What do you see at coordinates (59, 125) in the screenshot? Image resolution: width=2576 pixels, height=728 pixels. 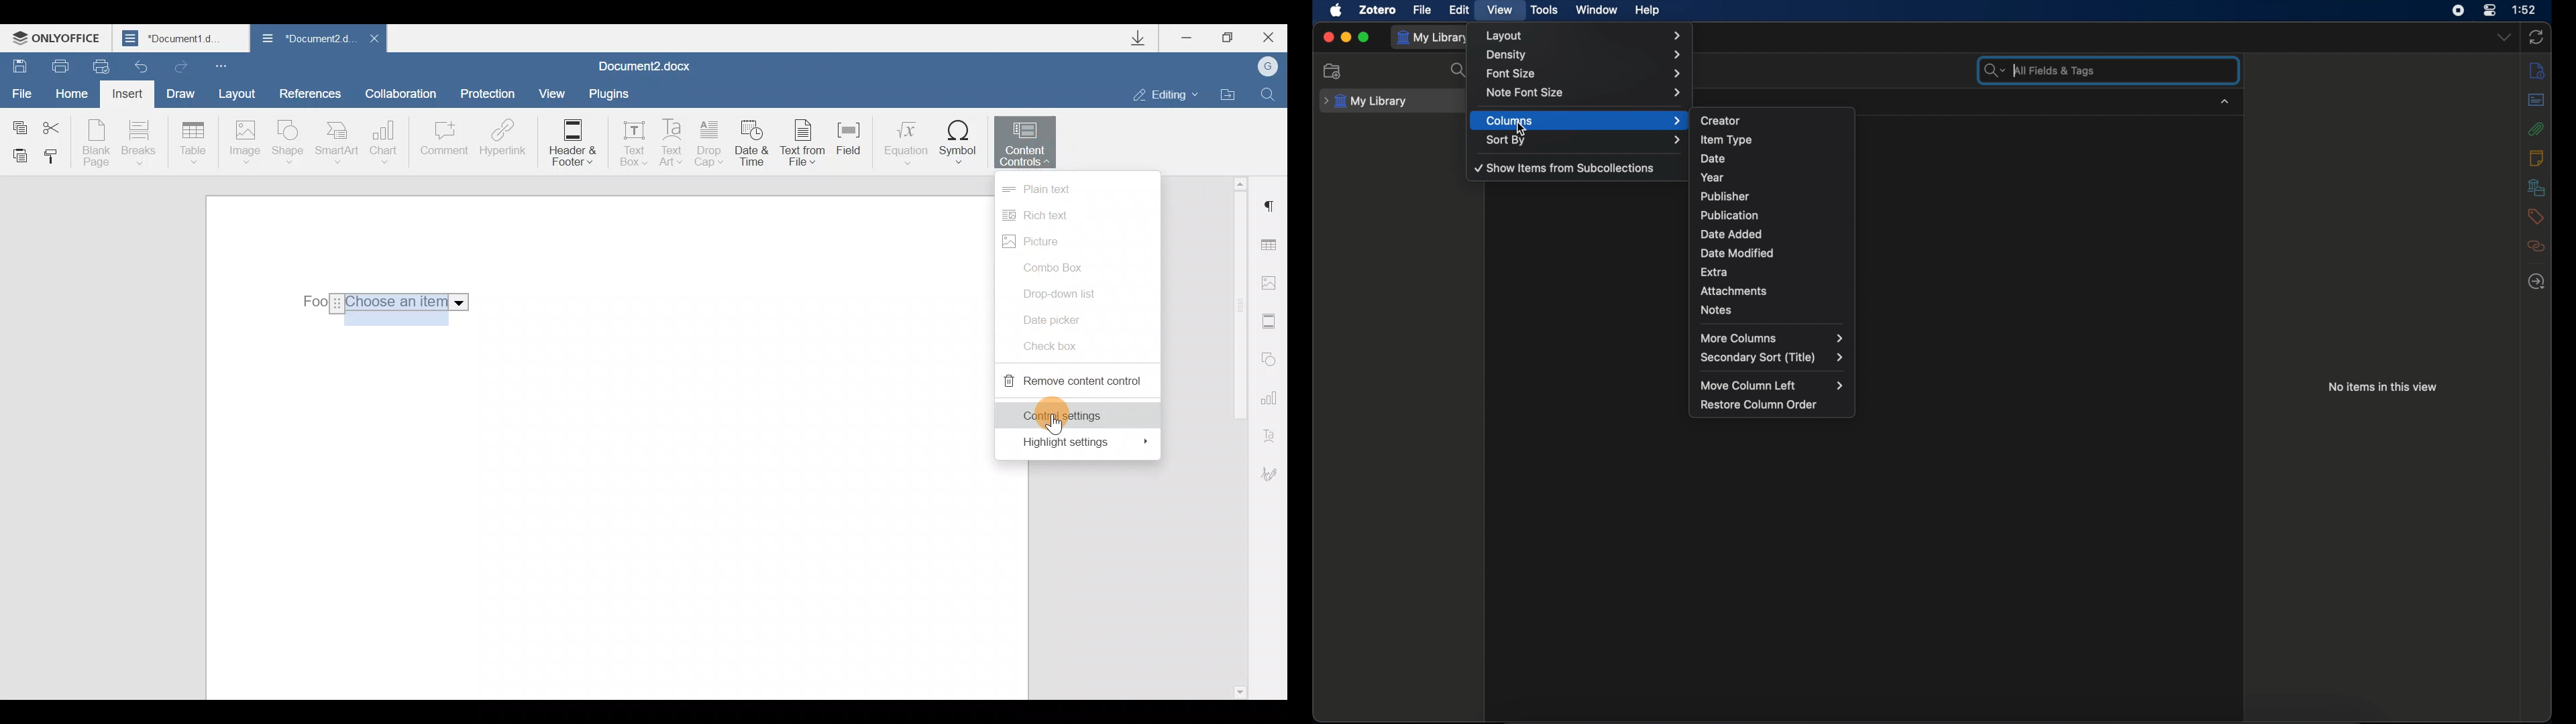 I see `Cut` at bounding box center [59, 125].